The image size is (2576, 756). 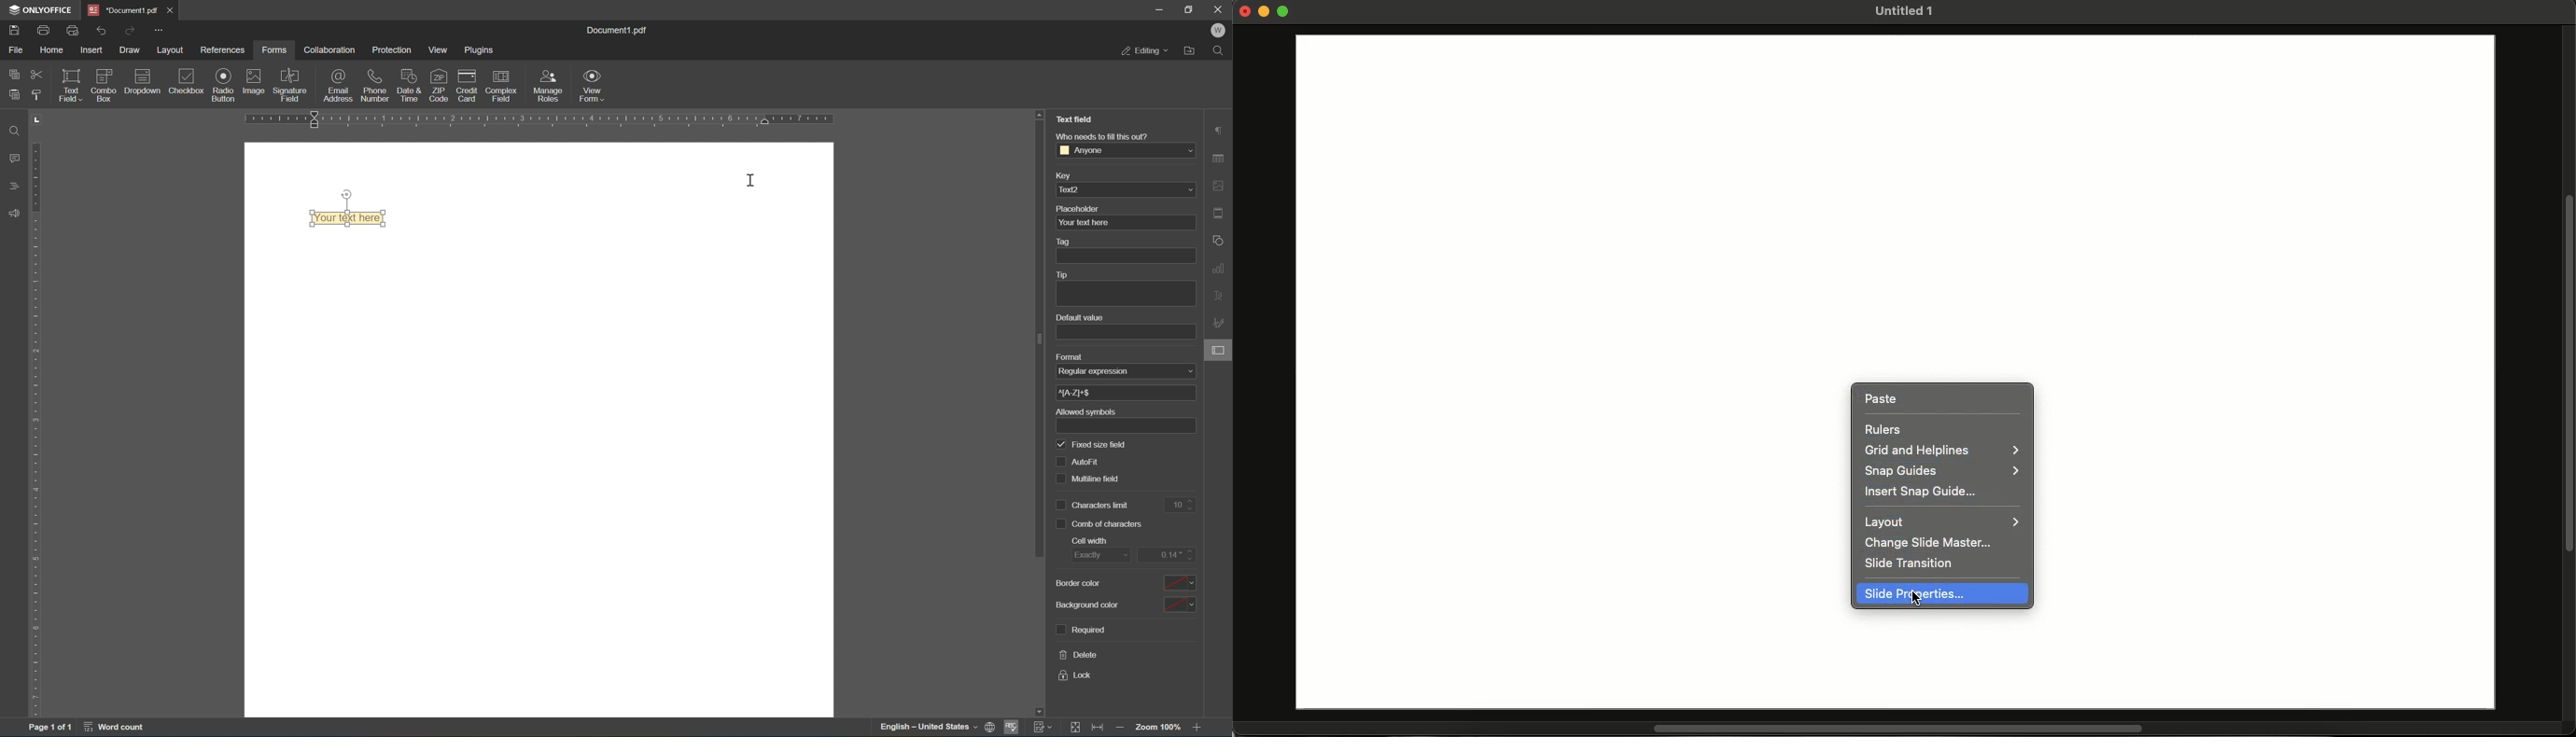 What do you see at coordinates (1220, 51) in the screenshot?
I see `find` at bounding box center [1220, 51].